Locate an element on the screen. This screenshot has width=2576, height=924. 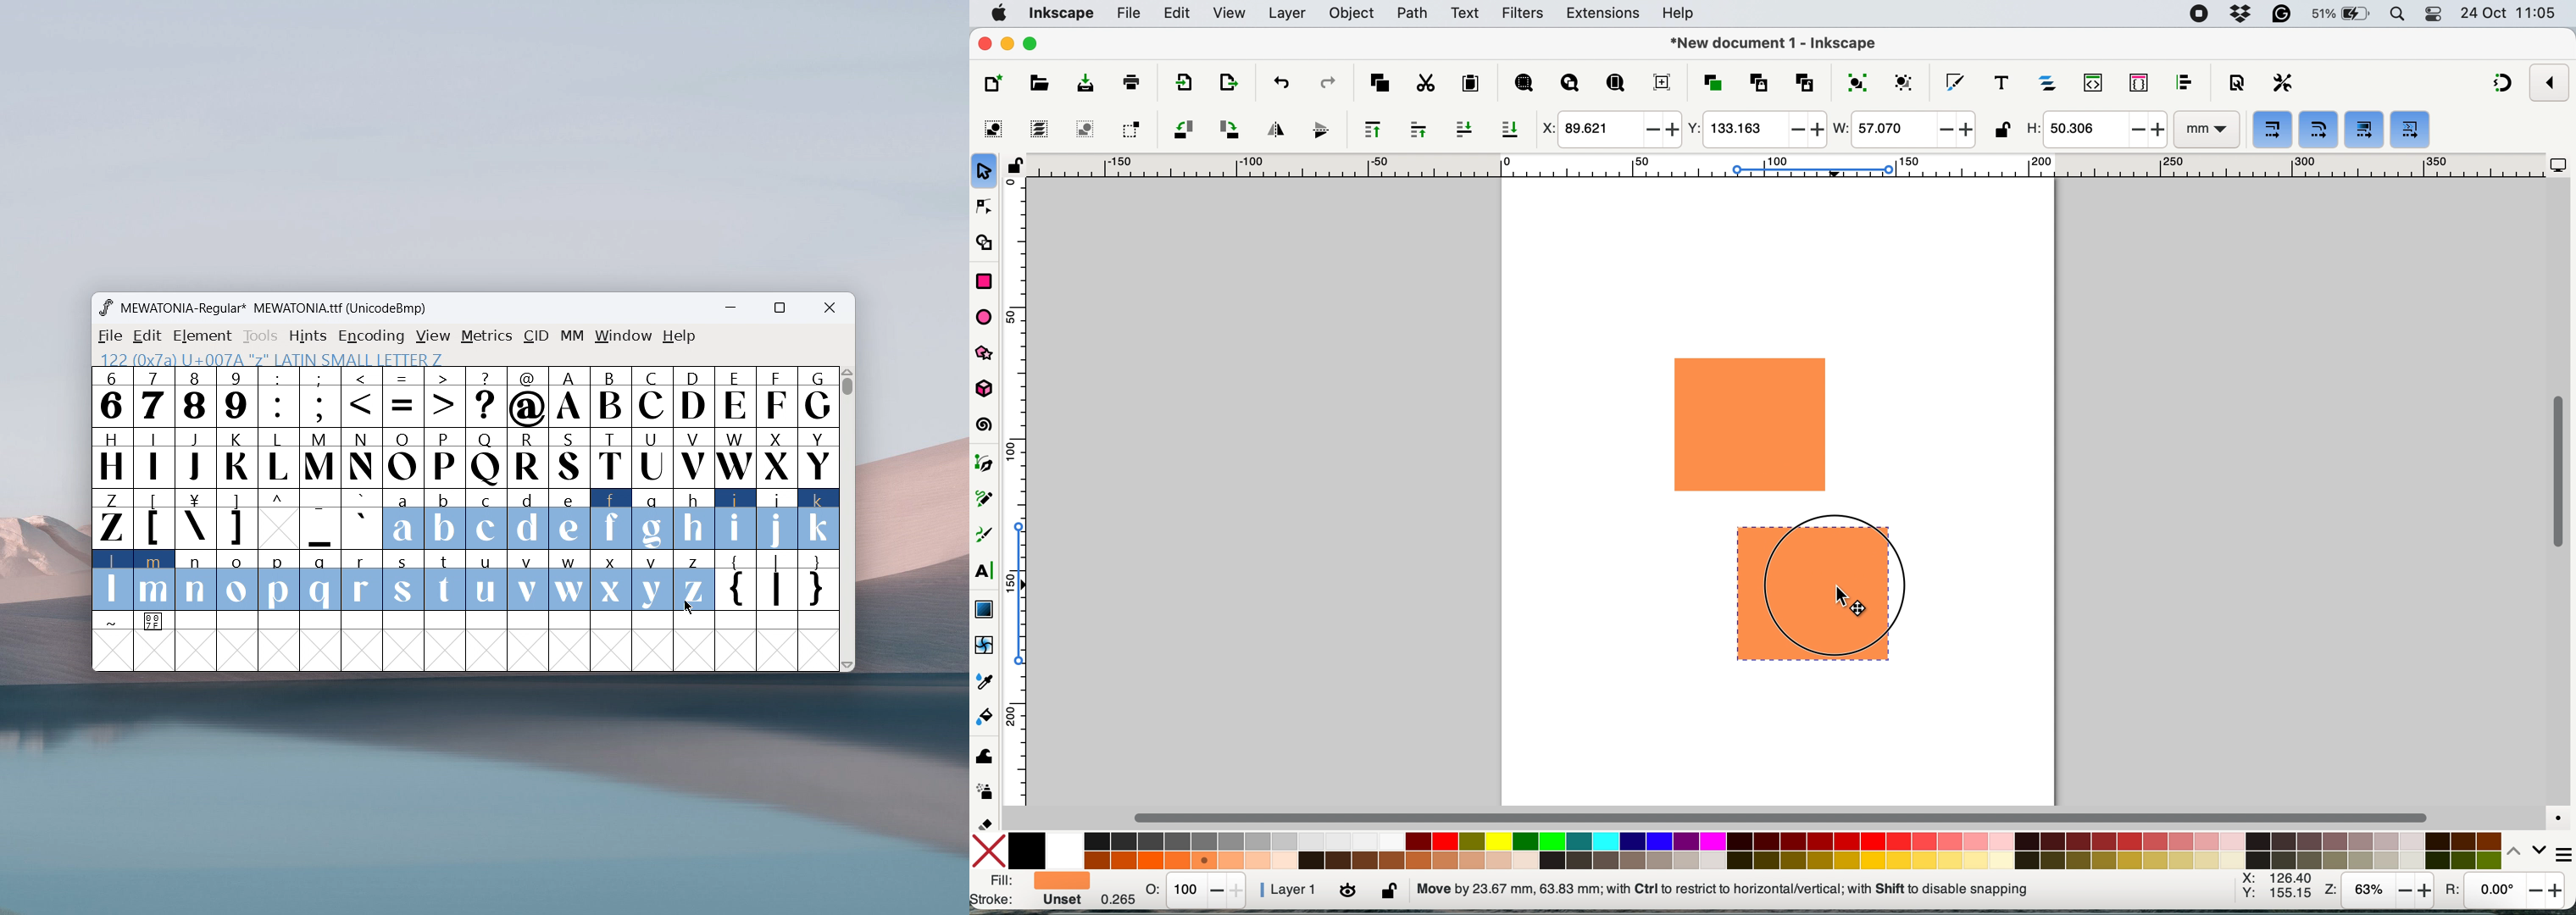
spiral tool is located at coordinates (986, 426).